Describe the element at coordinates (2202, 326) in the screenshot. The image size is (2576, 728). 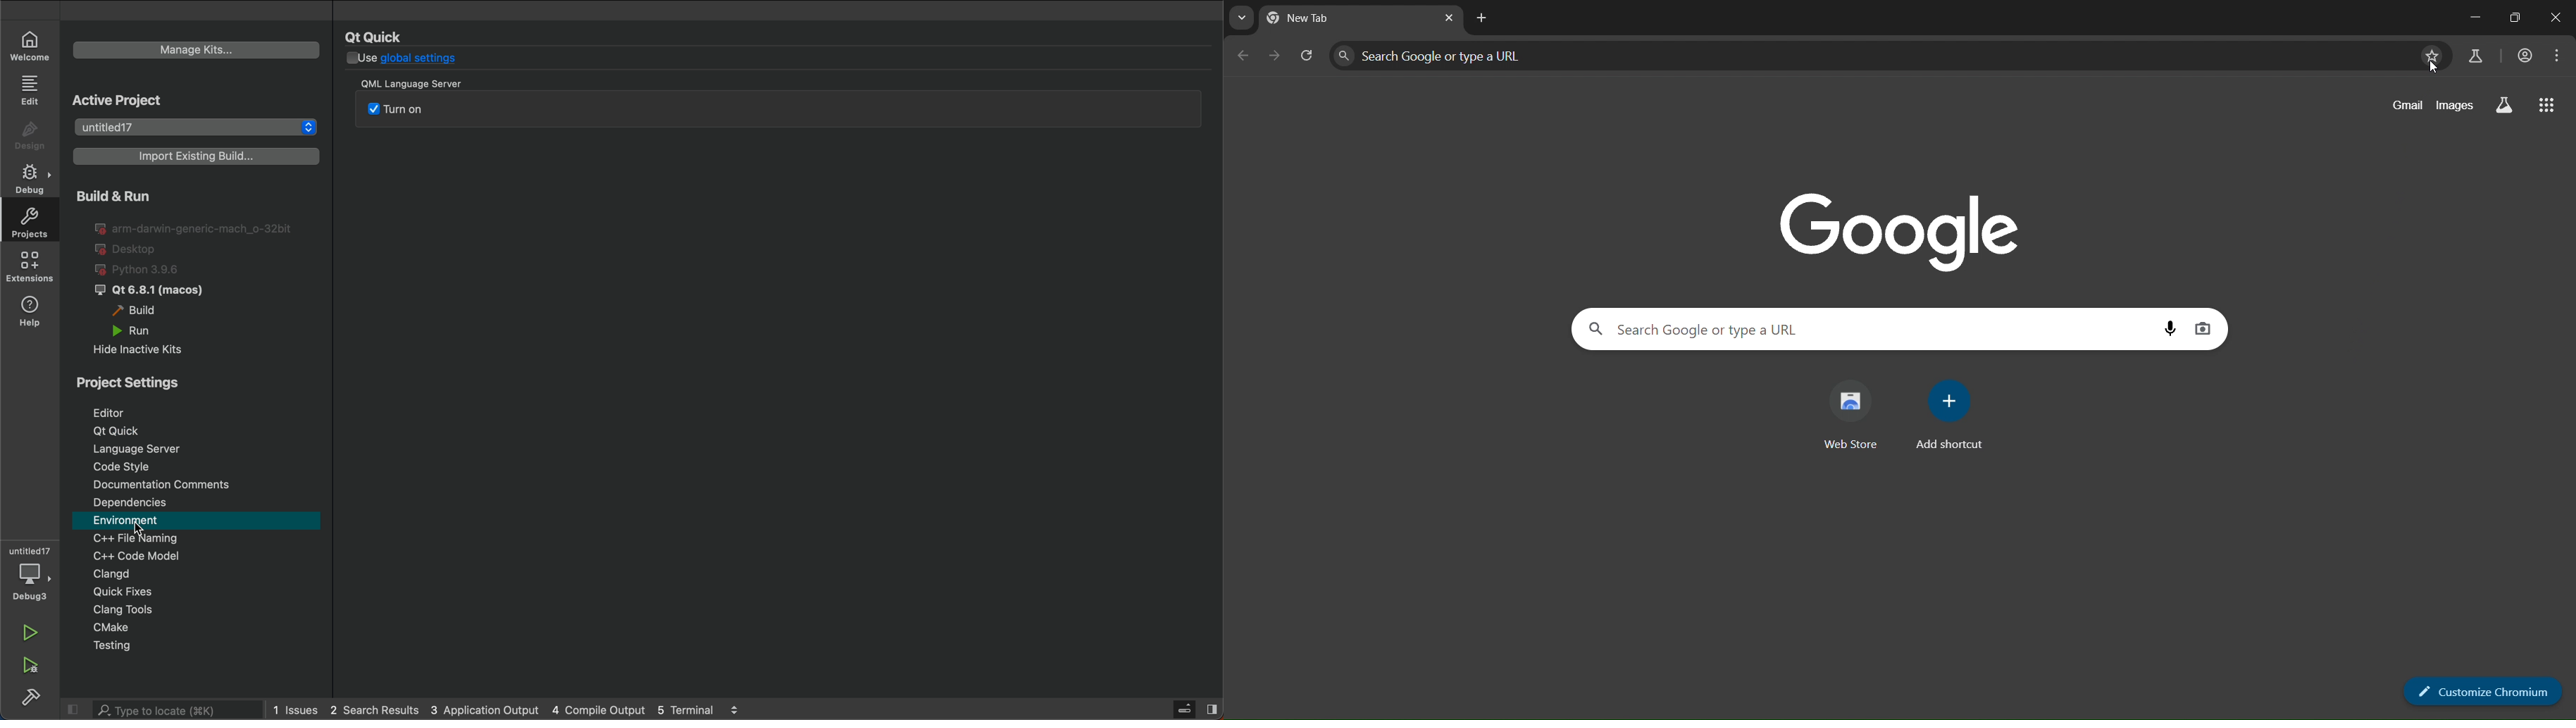
I see `image search ` at that location.